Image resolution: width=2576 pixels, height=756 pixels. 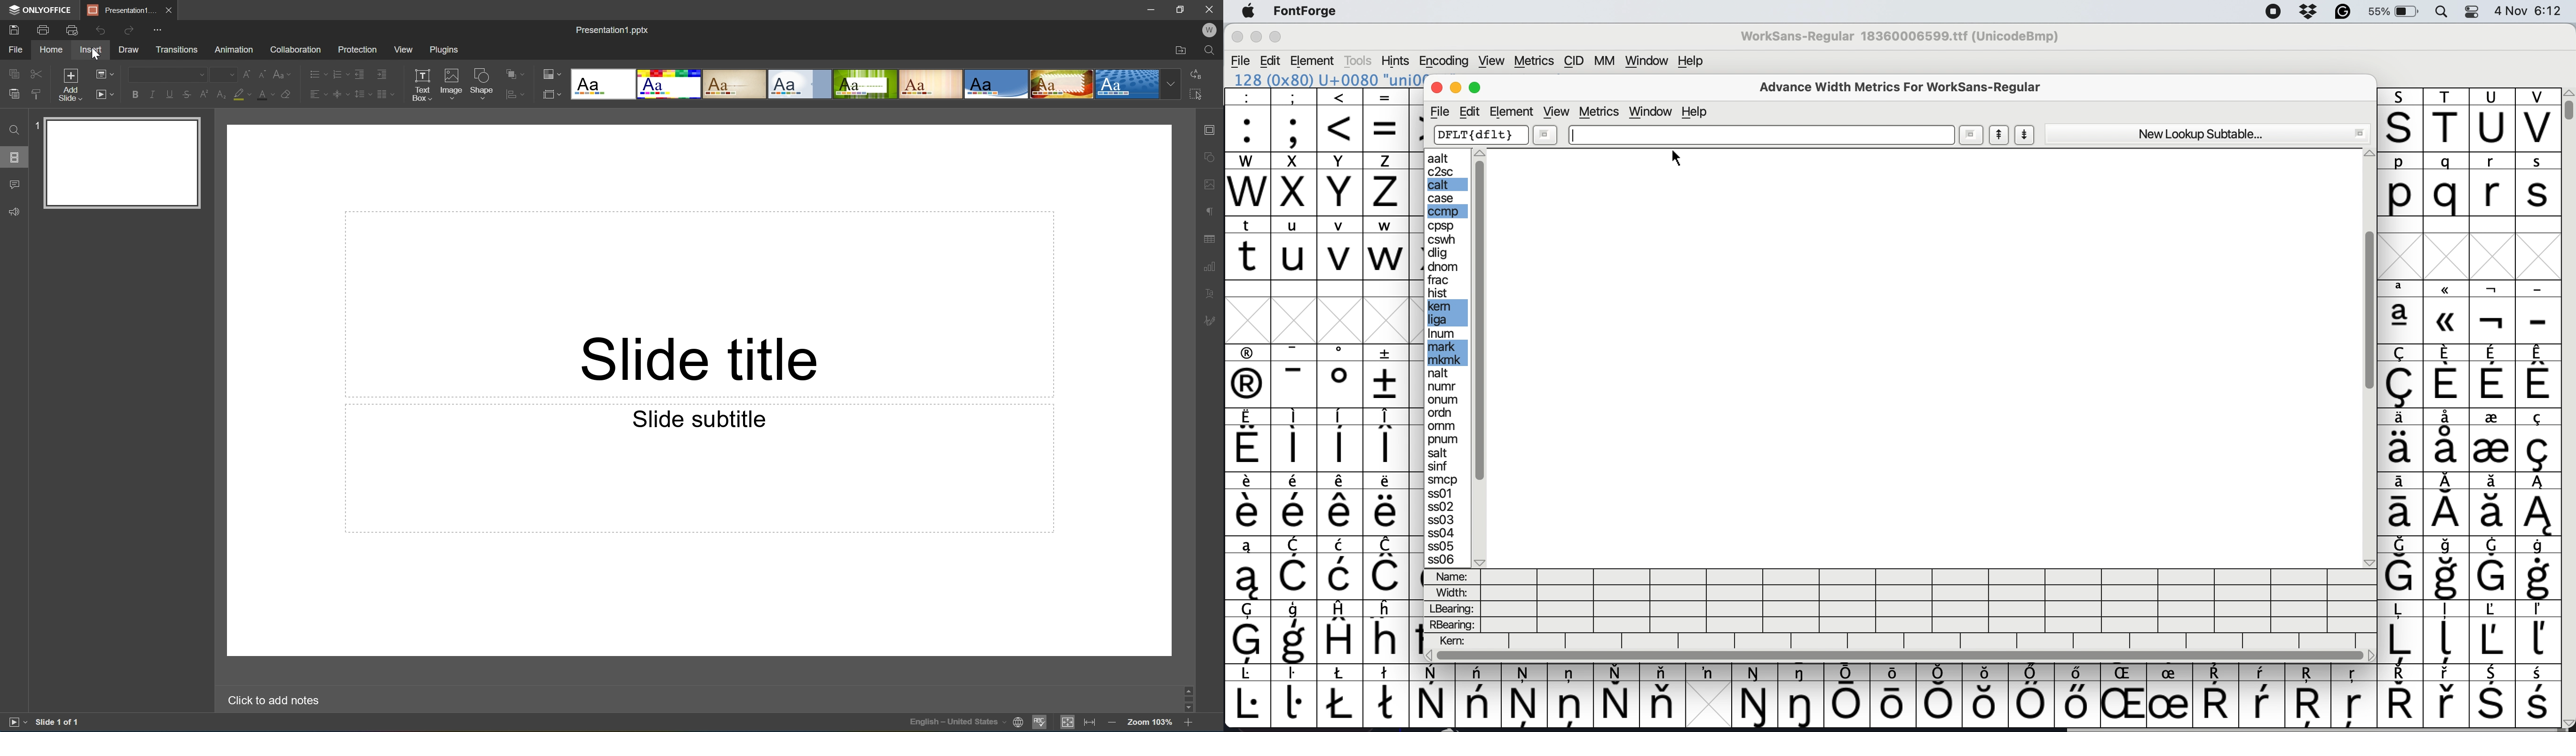 What do you see at coordinates (1648, 60) in the screenshot?
I see `Window` at bounding box center [1648, 60].